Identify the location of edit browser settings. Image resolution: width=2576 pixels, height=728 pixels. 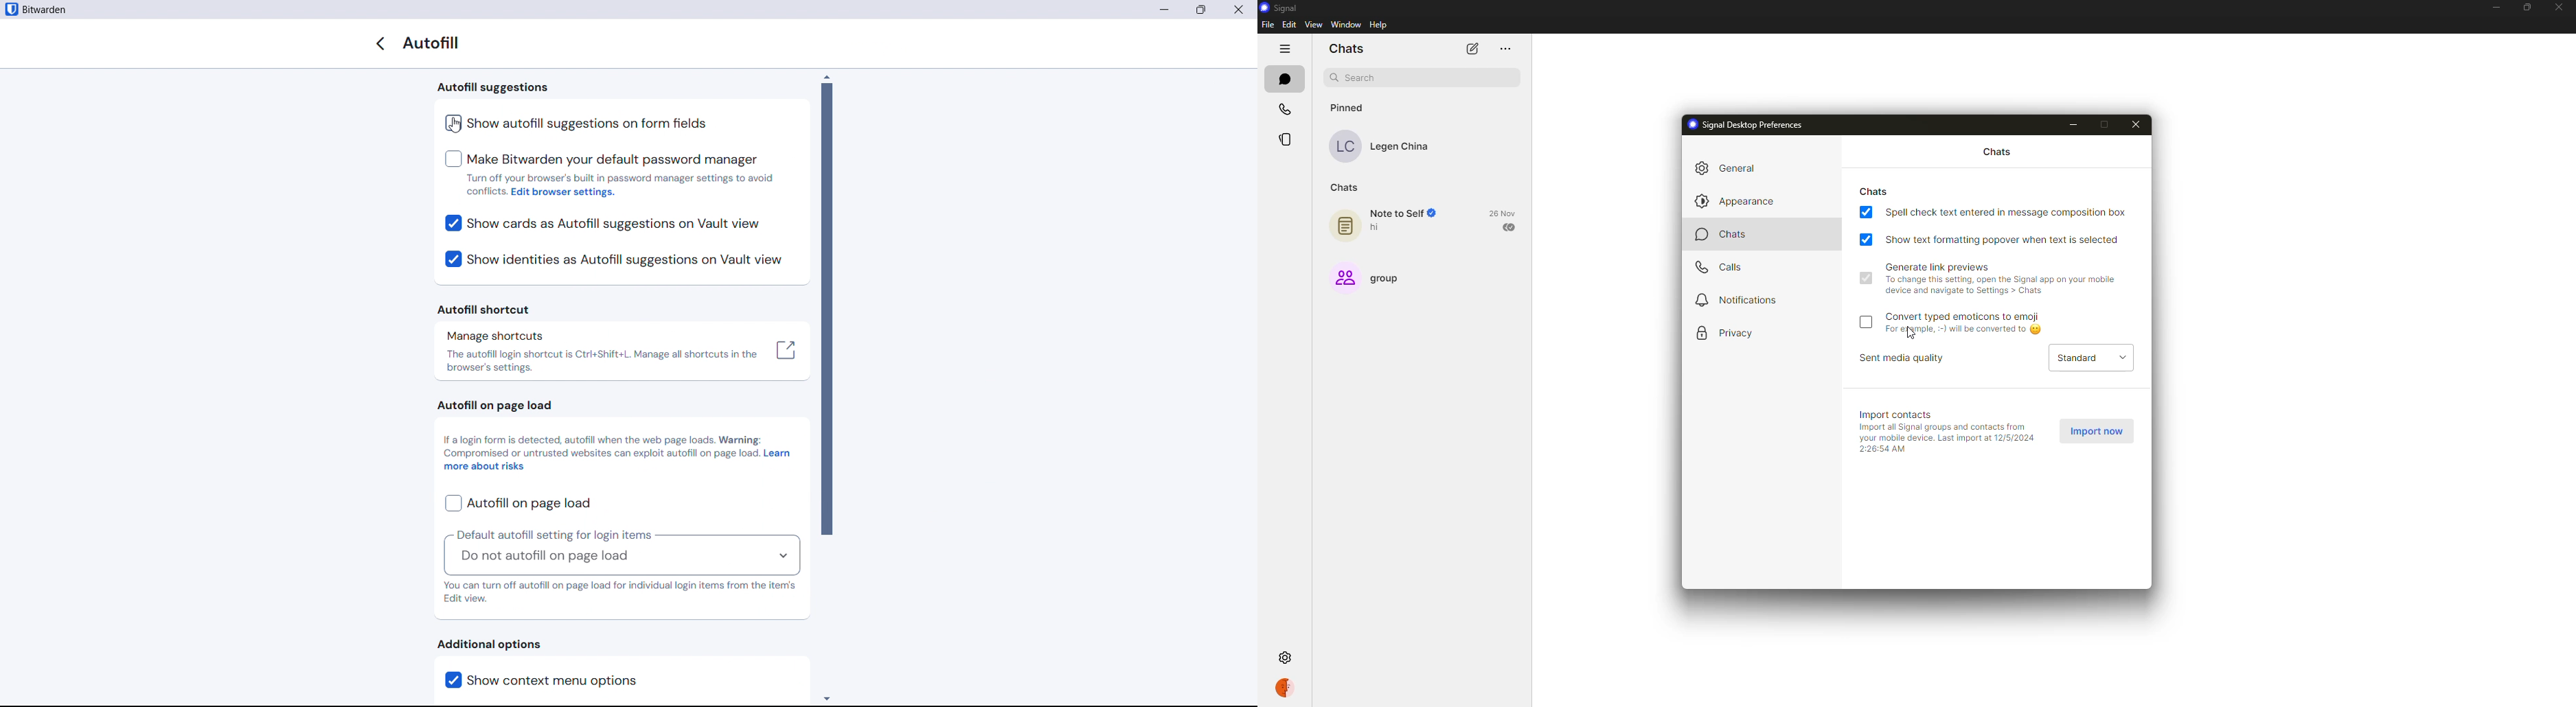
(565, 193).